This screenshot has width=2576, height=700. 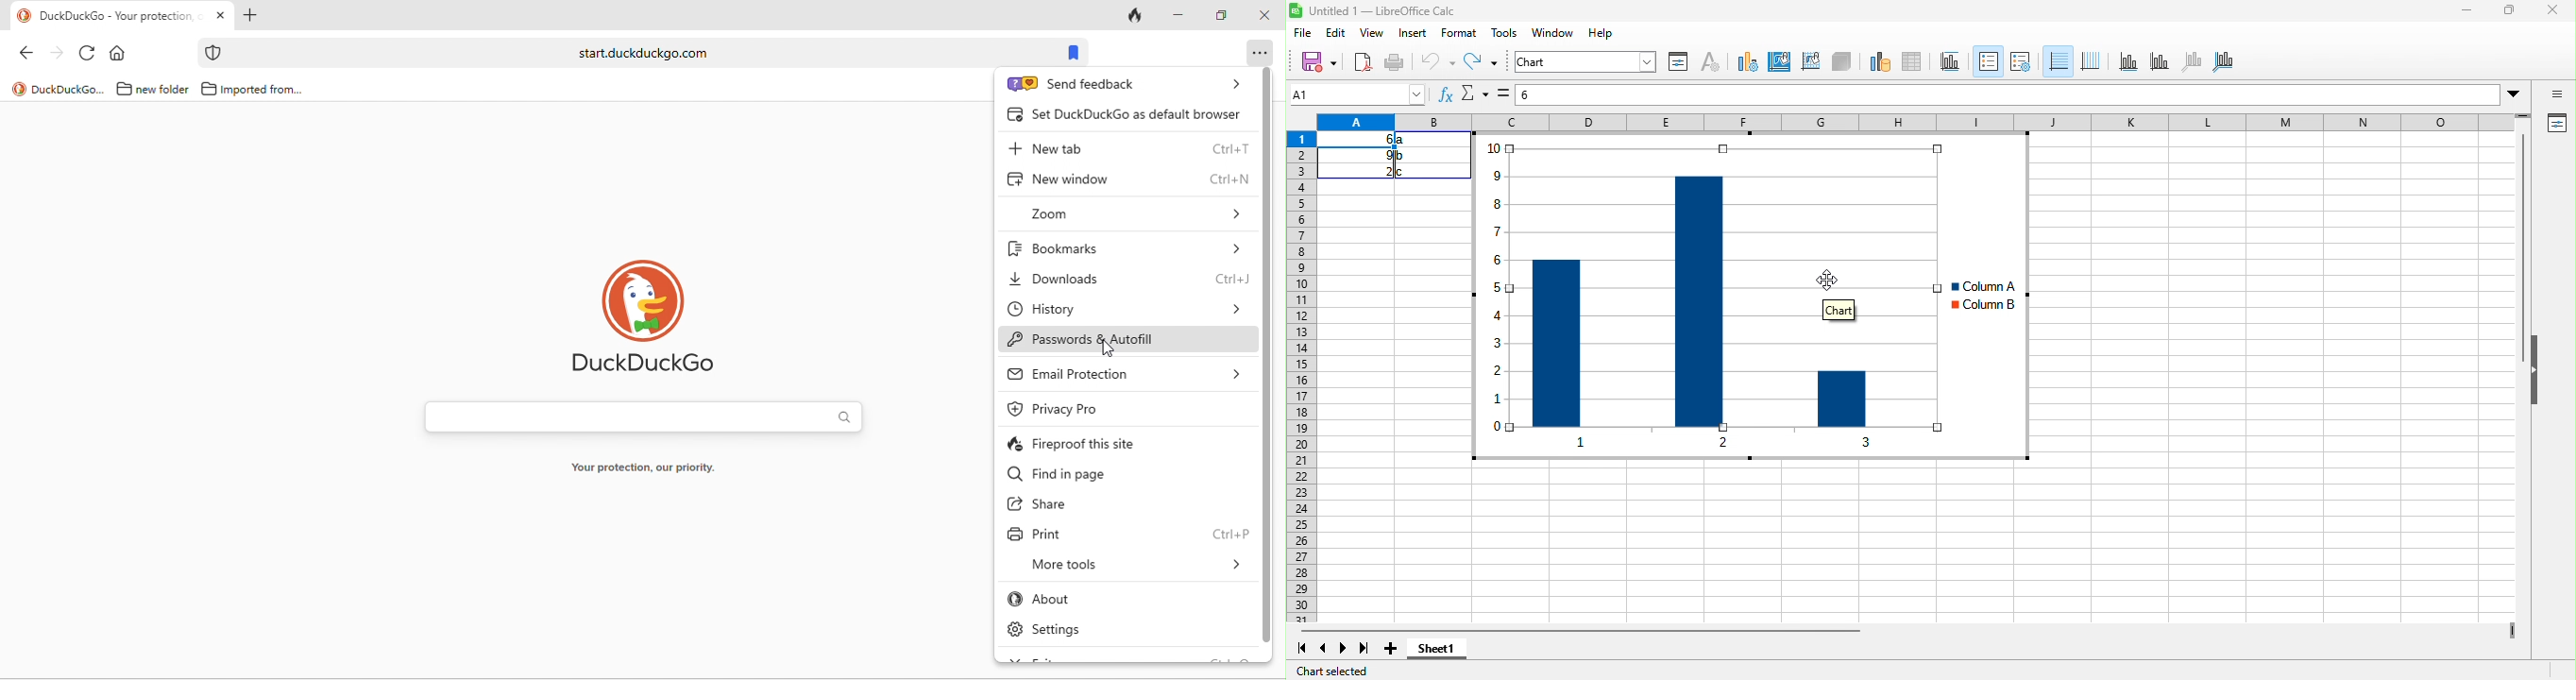 I want to click on horizontal grid, so click(x=2059, y=59).